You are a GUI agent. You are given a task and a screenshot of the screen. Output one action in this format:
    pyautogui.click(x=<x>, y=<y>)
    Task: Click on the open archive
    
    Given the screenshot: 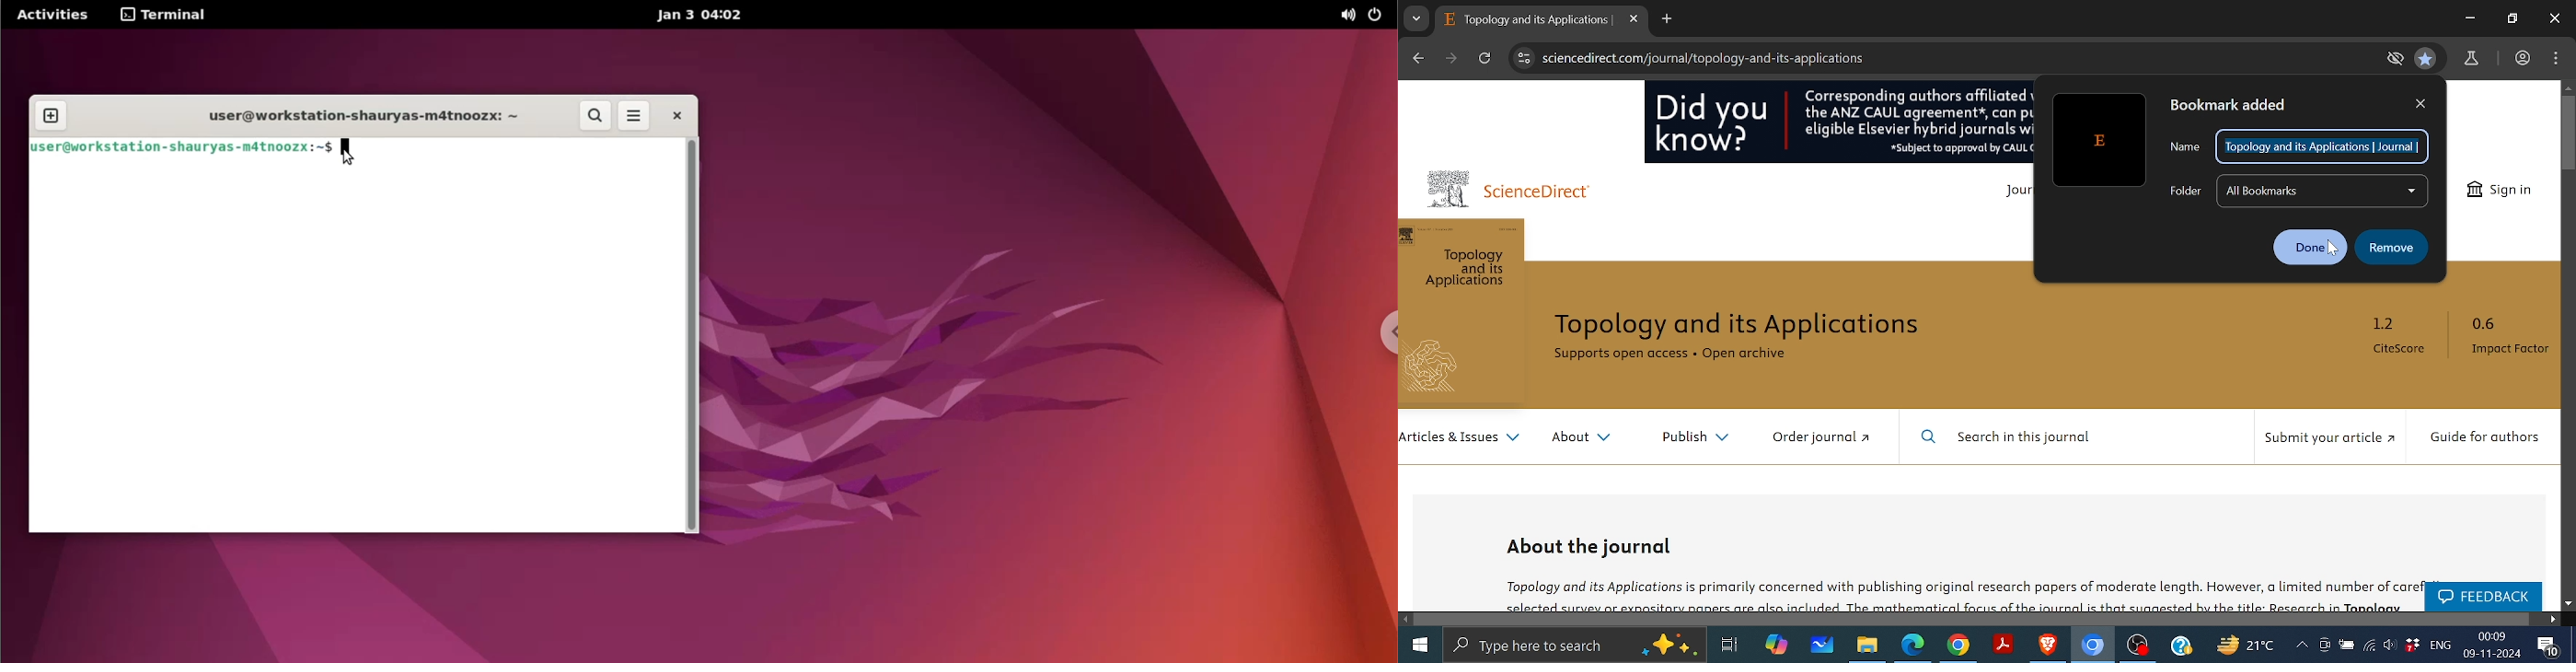 What is the action you would take?
    pyautogui.click(x=1760, y=357)
    